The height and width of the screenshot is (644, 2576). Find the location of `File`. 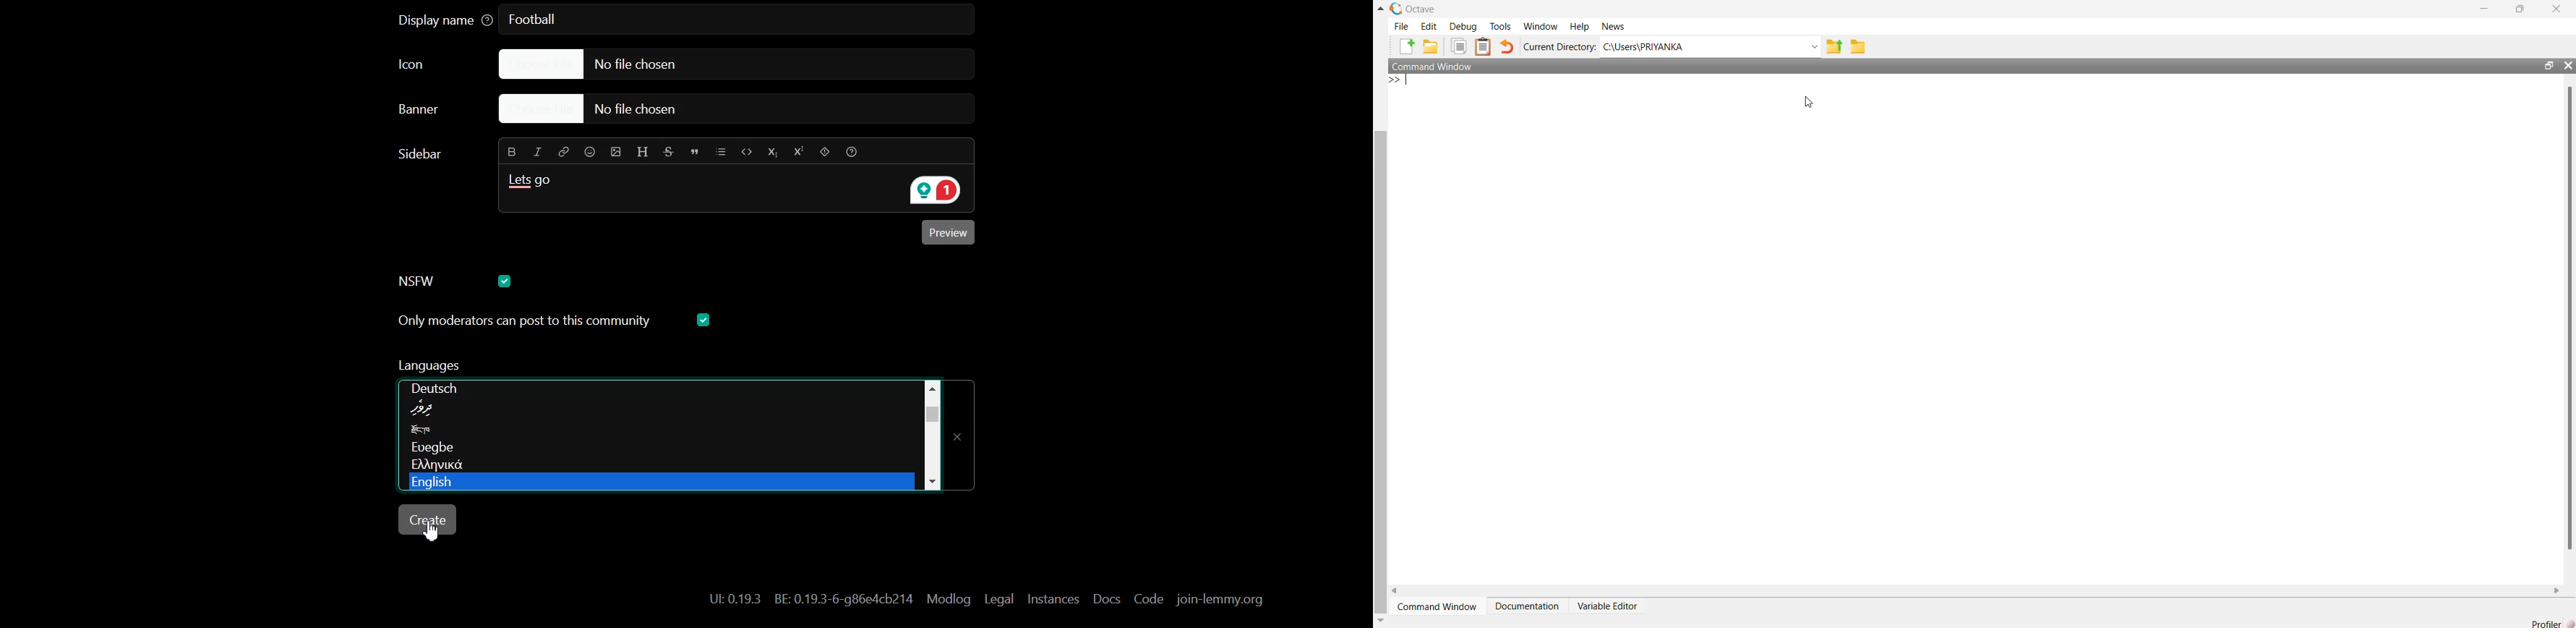

File is located at coordinates (1402, 27).